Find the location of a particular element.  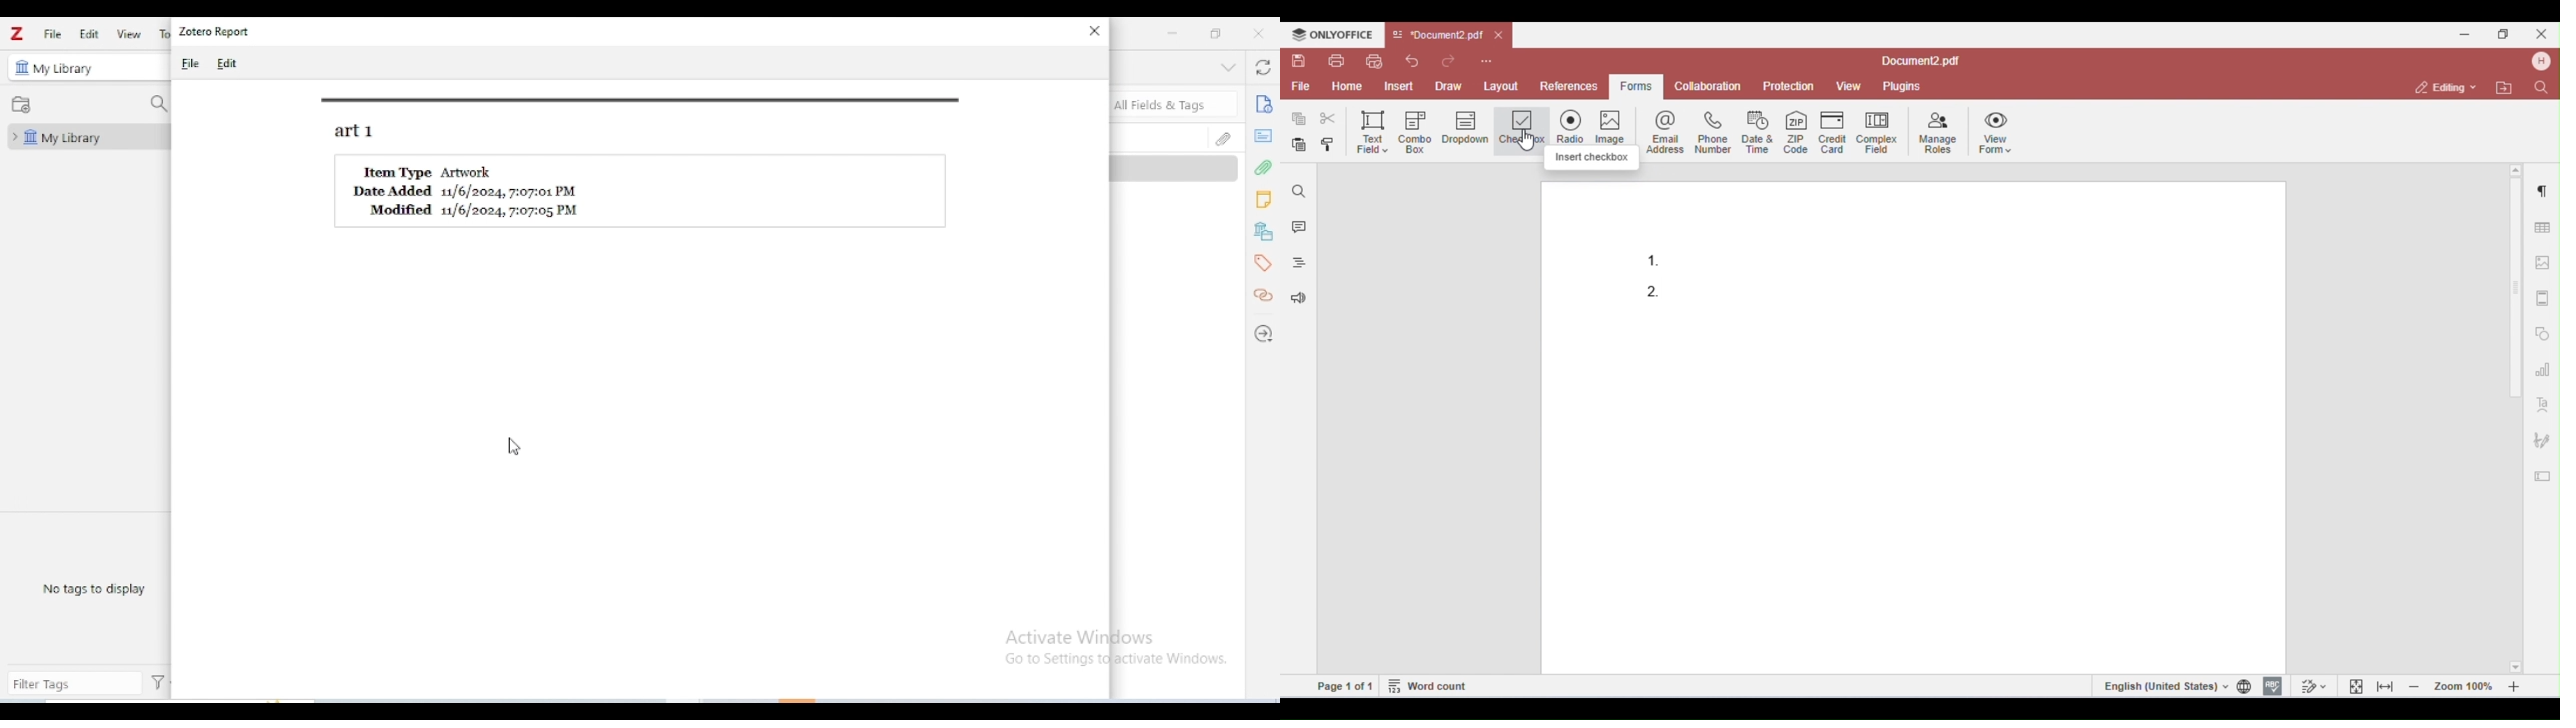

maximize is located at coordinates (1214, 32).